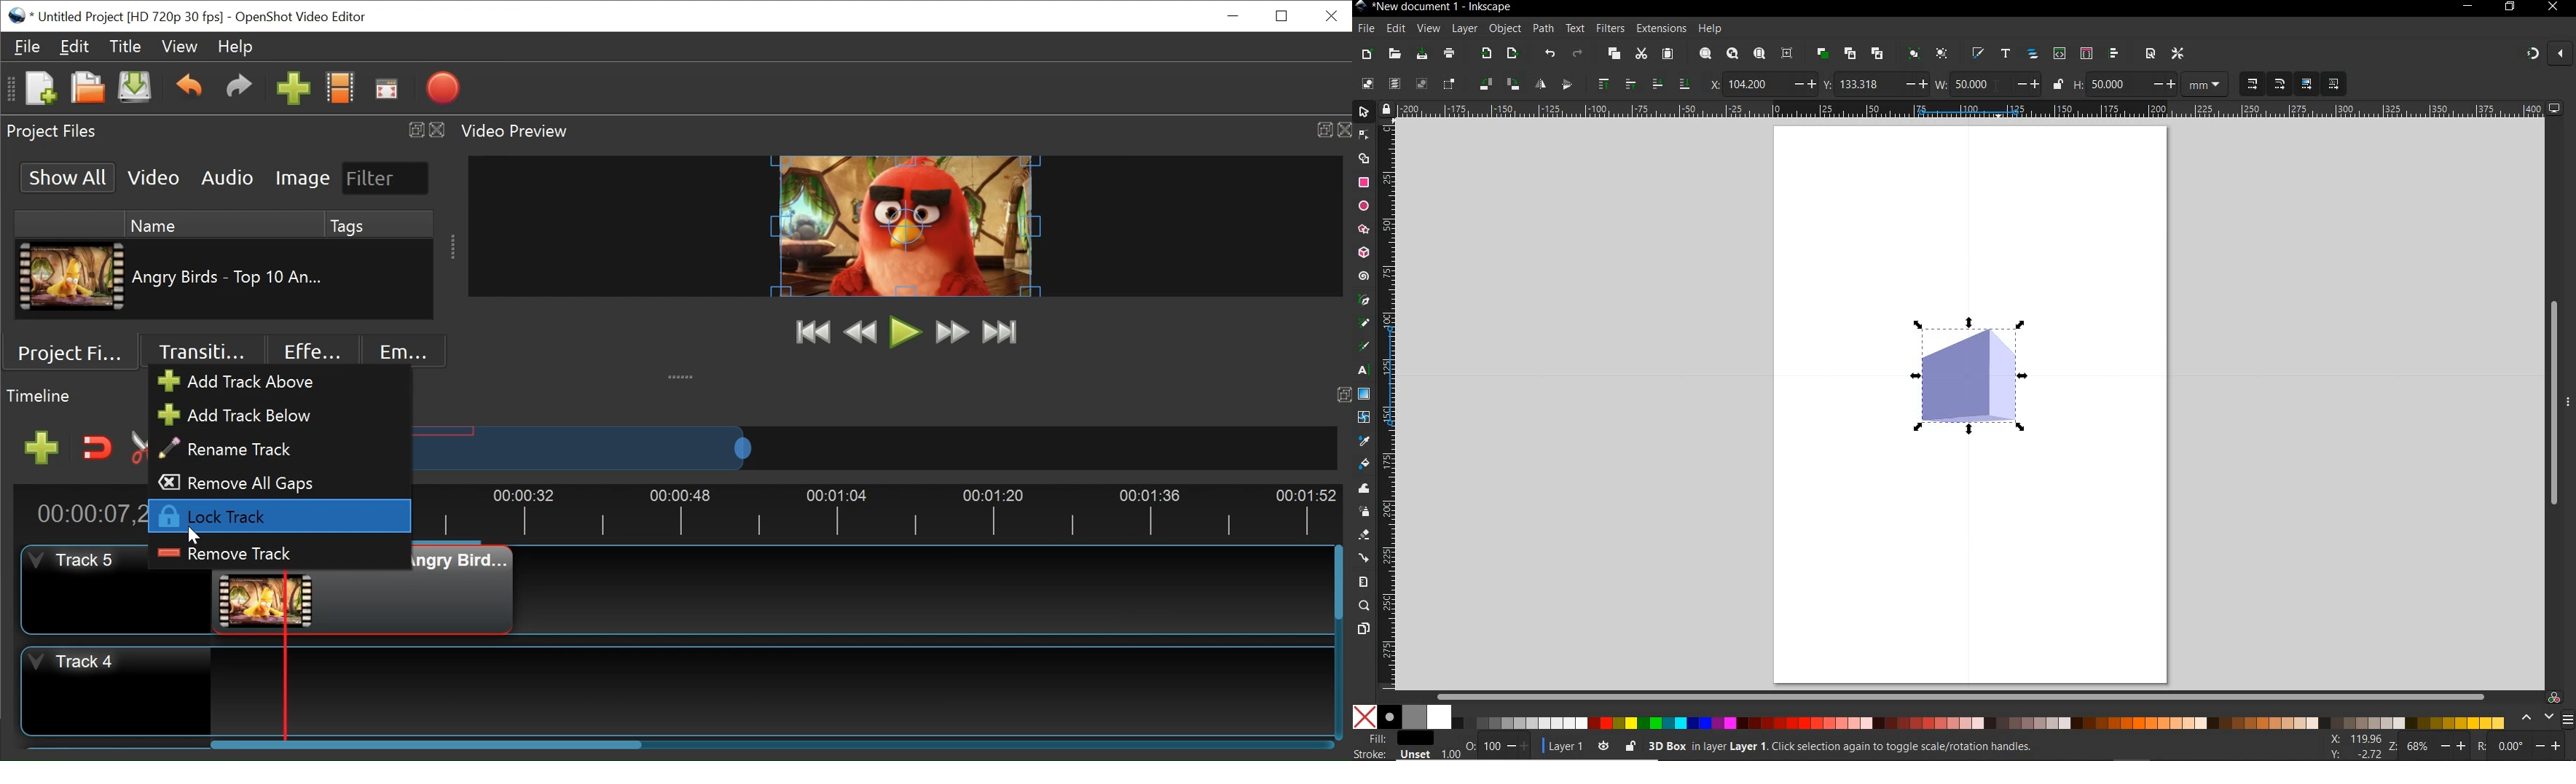 This screenshot has width=2576, height=784. What do you see at coordinates (1685, 84) in the screenshot?
I see `lower selection` at bounding box center [1685, 84].